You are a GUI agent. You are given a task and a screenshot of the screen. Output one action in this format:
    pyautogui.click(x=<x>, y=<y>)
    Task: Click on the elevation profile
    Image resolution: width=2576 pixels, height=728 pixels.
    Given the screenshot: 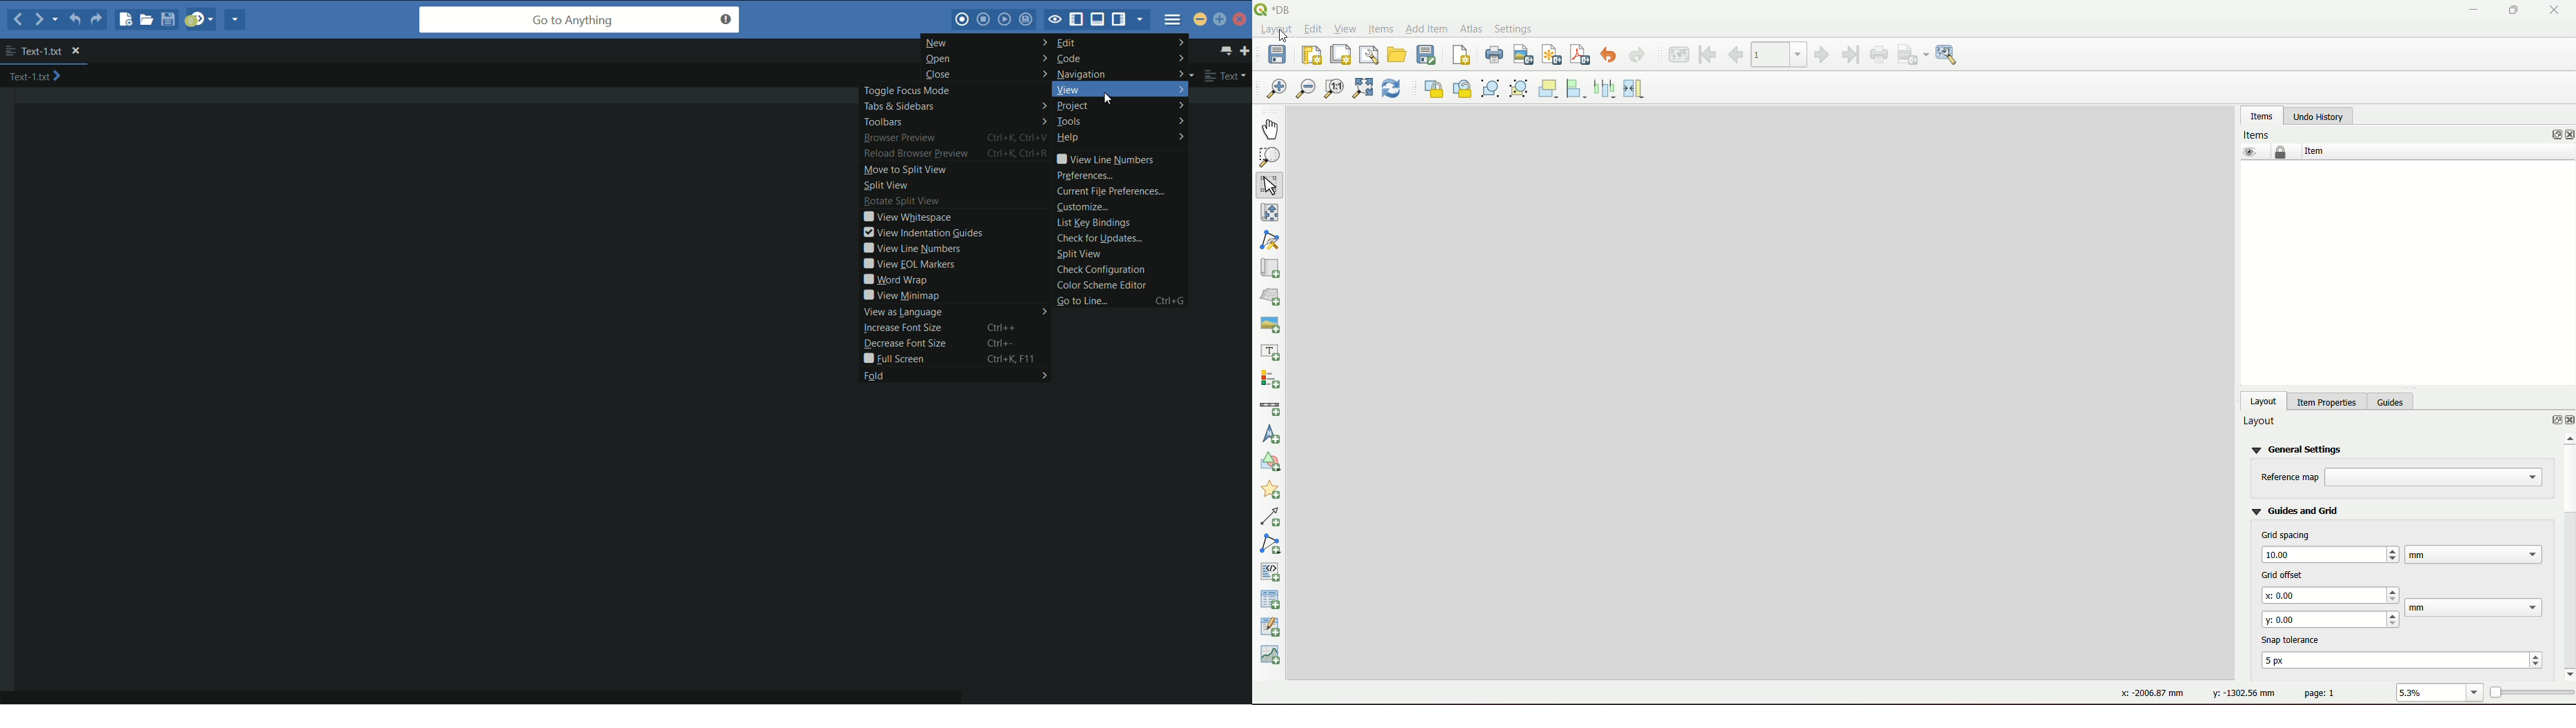 What is the action you would take?
    pyautogui.click(x=1273, y=657)
    